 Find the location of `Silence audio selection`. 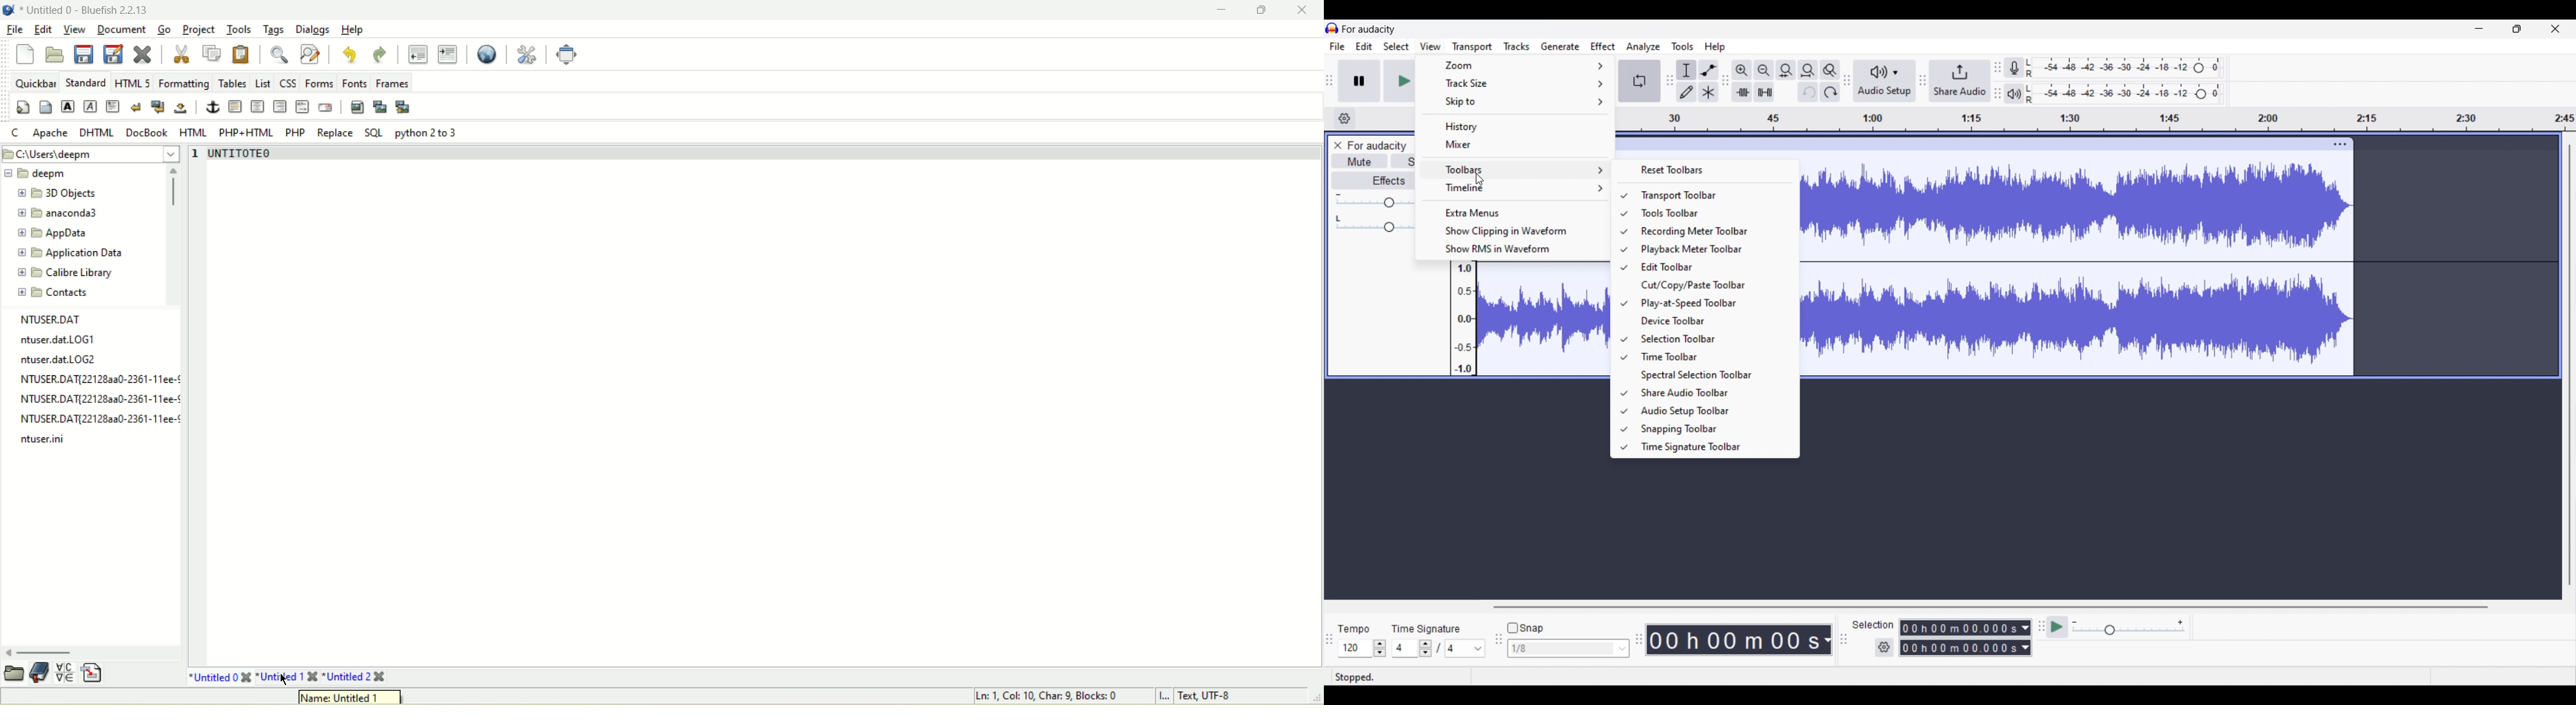

Silence audio selection is located at coordinates (1764, 92).